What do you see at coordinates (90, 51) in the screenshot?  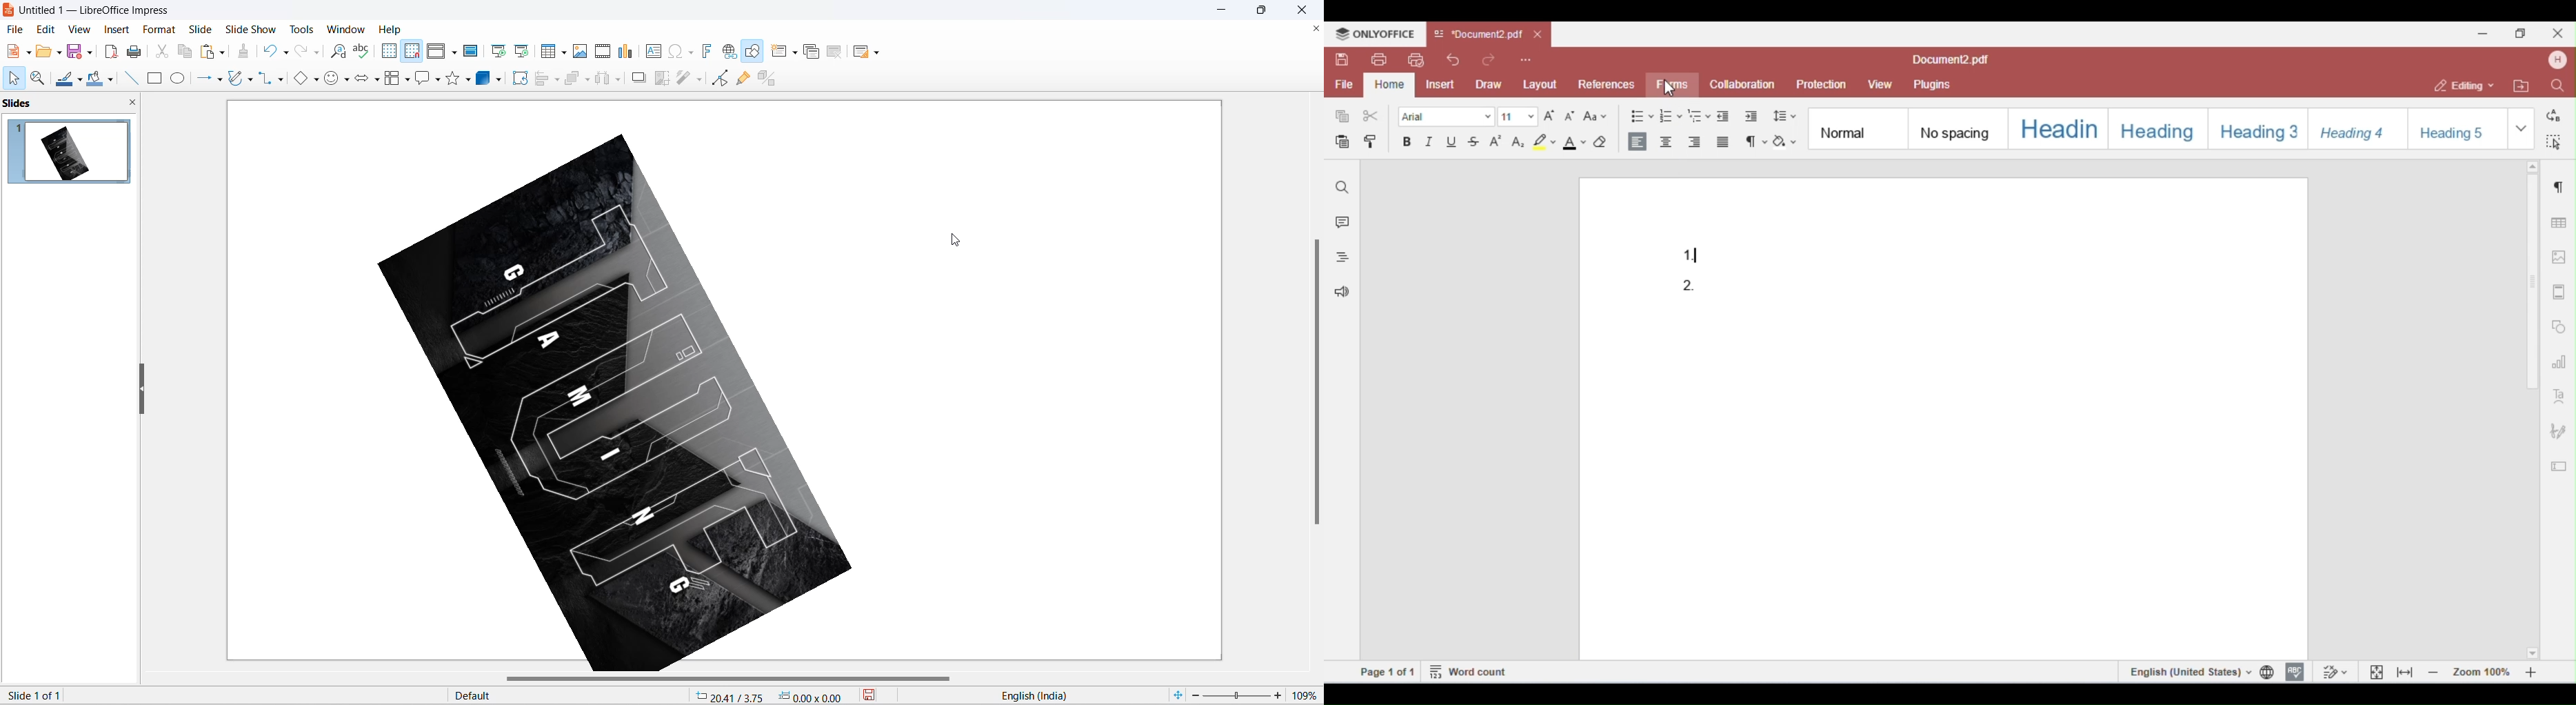 I see `save options` at bounding box center [90, 51].